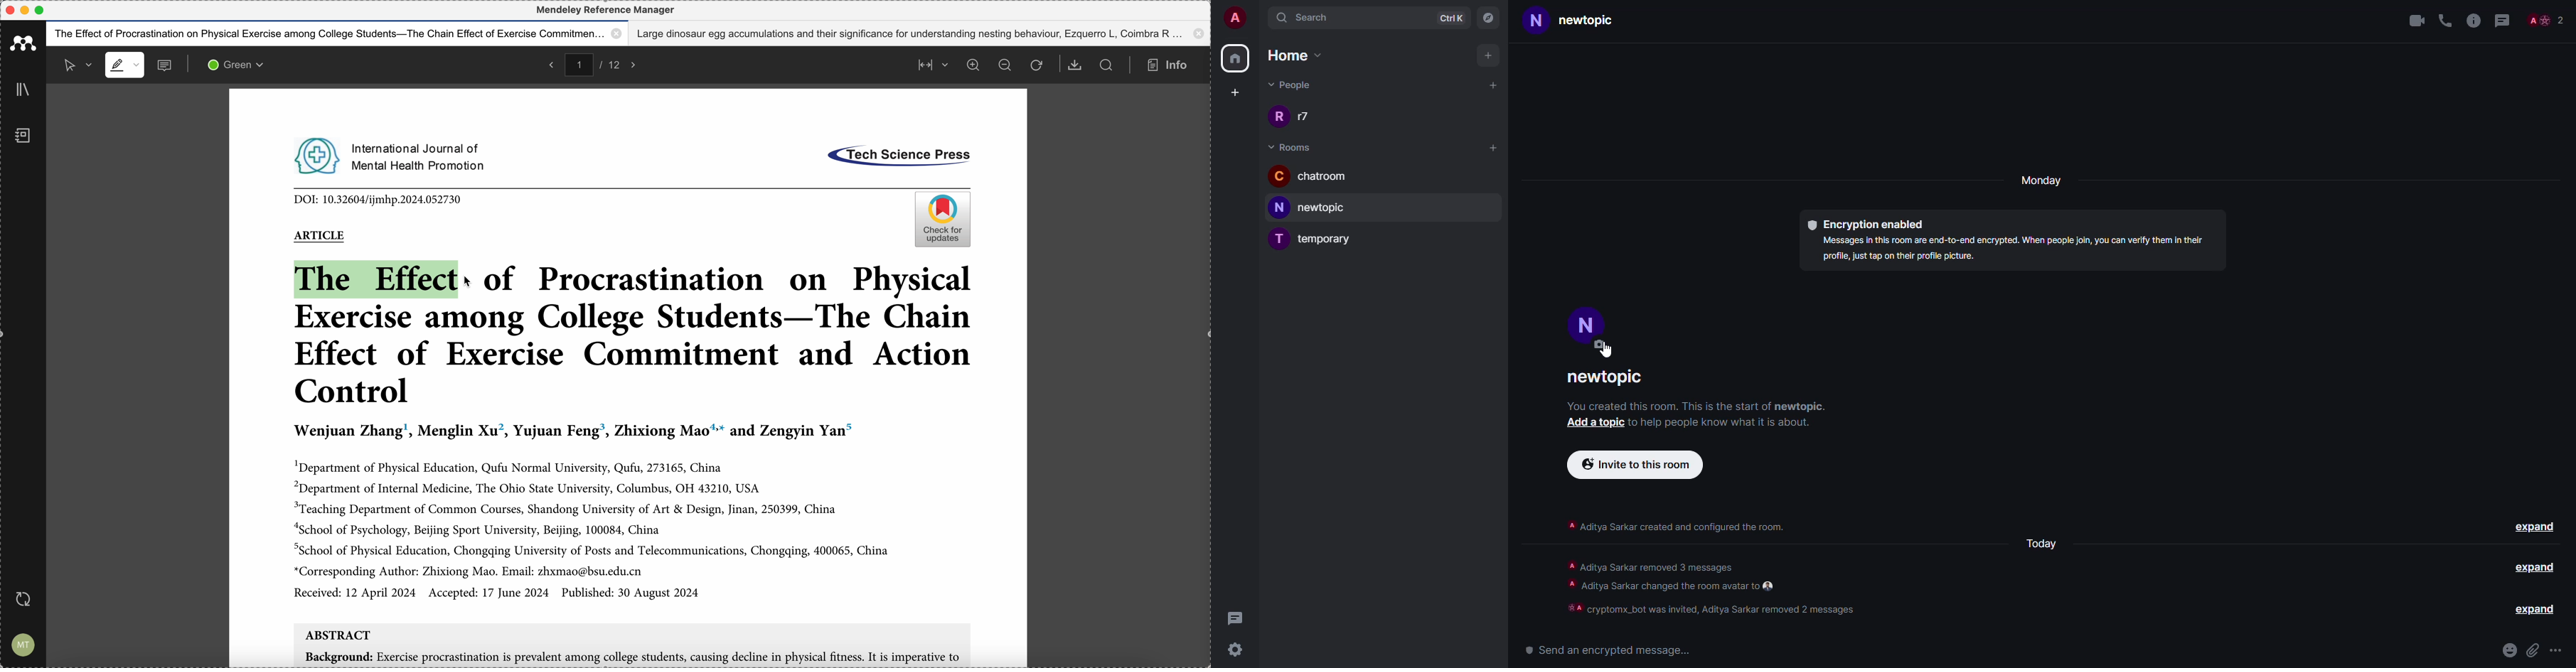  What do you see at coordinates (25, 90) in the screenshot?
I see `library` at bounding box center [25, 90].